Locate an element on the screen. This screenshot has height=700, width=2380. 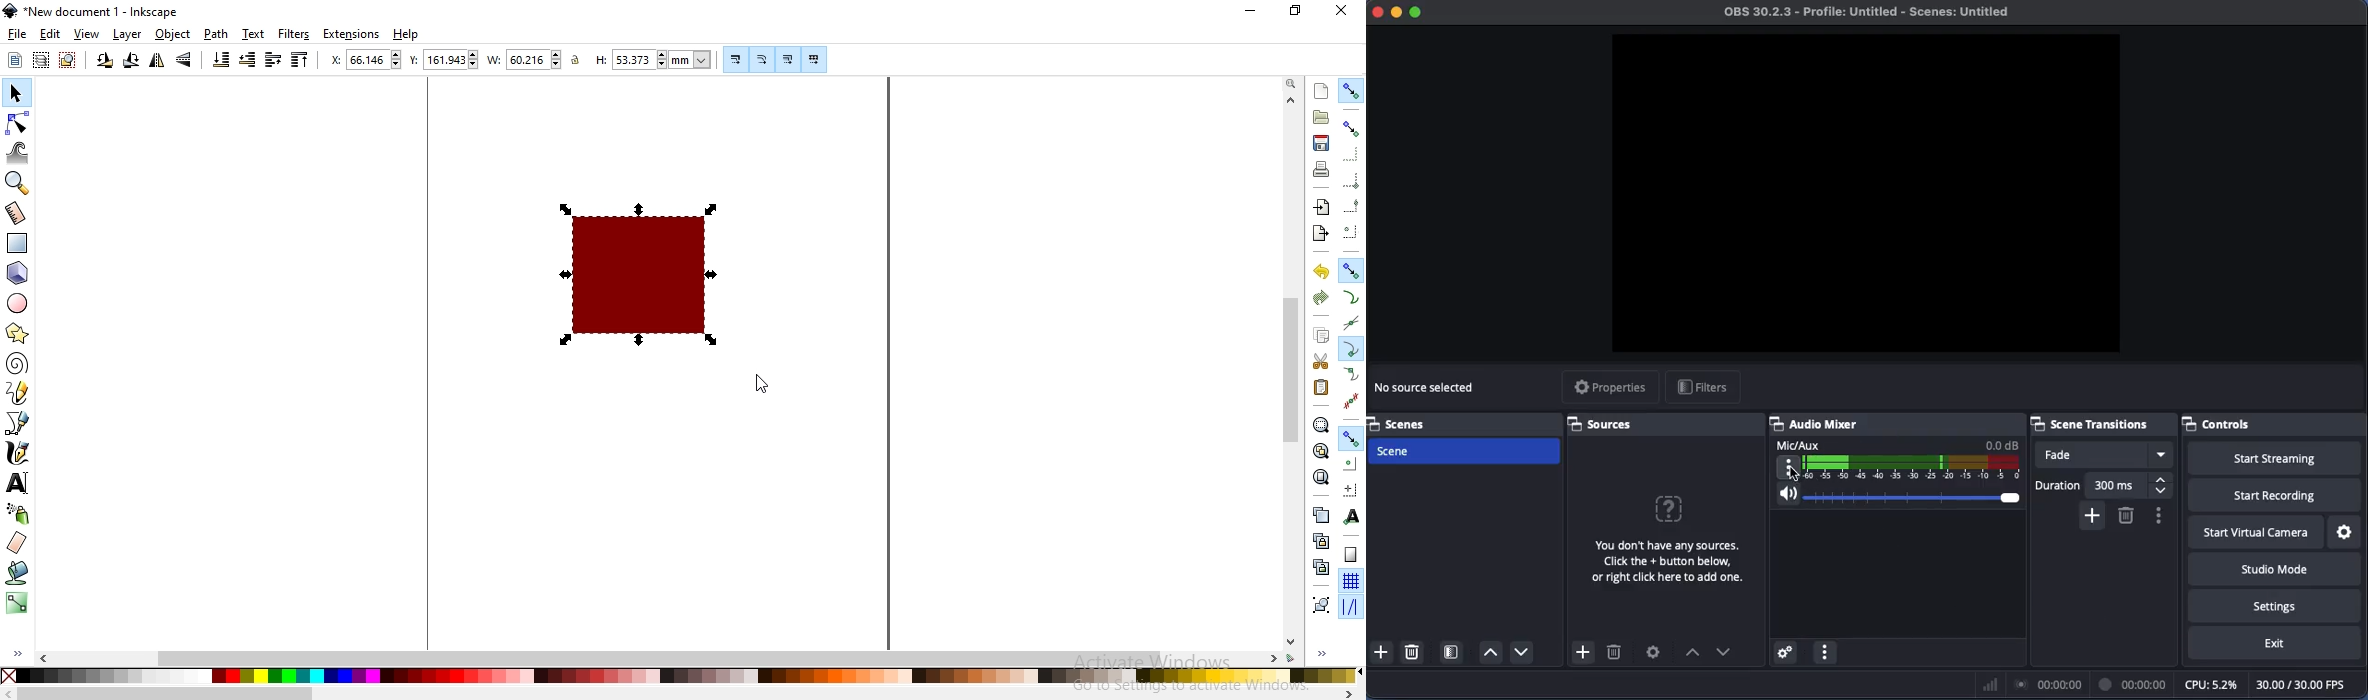
Filters is located at coordinates (1703, 389).